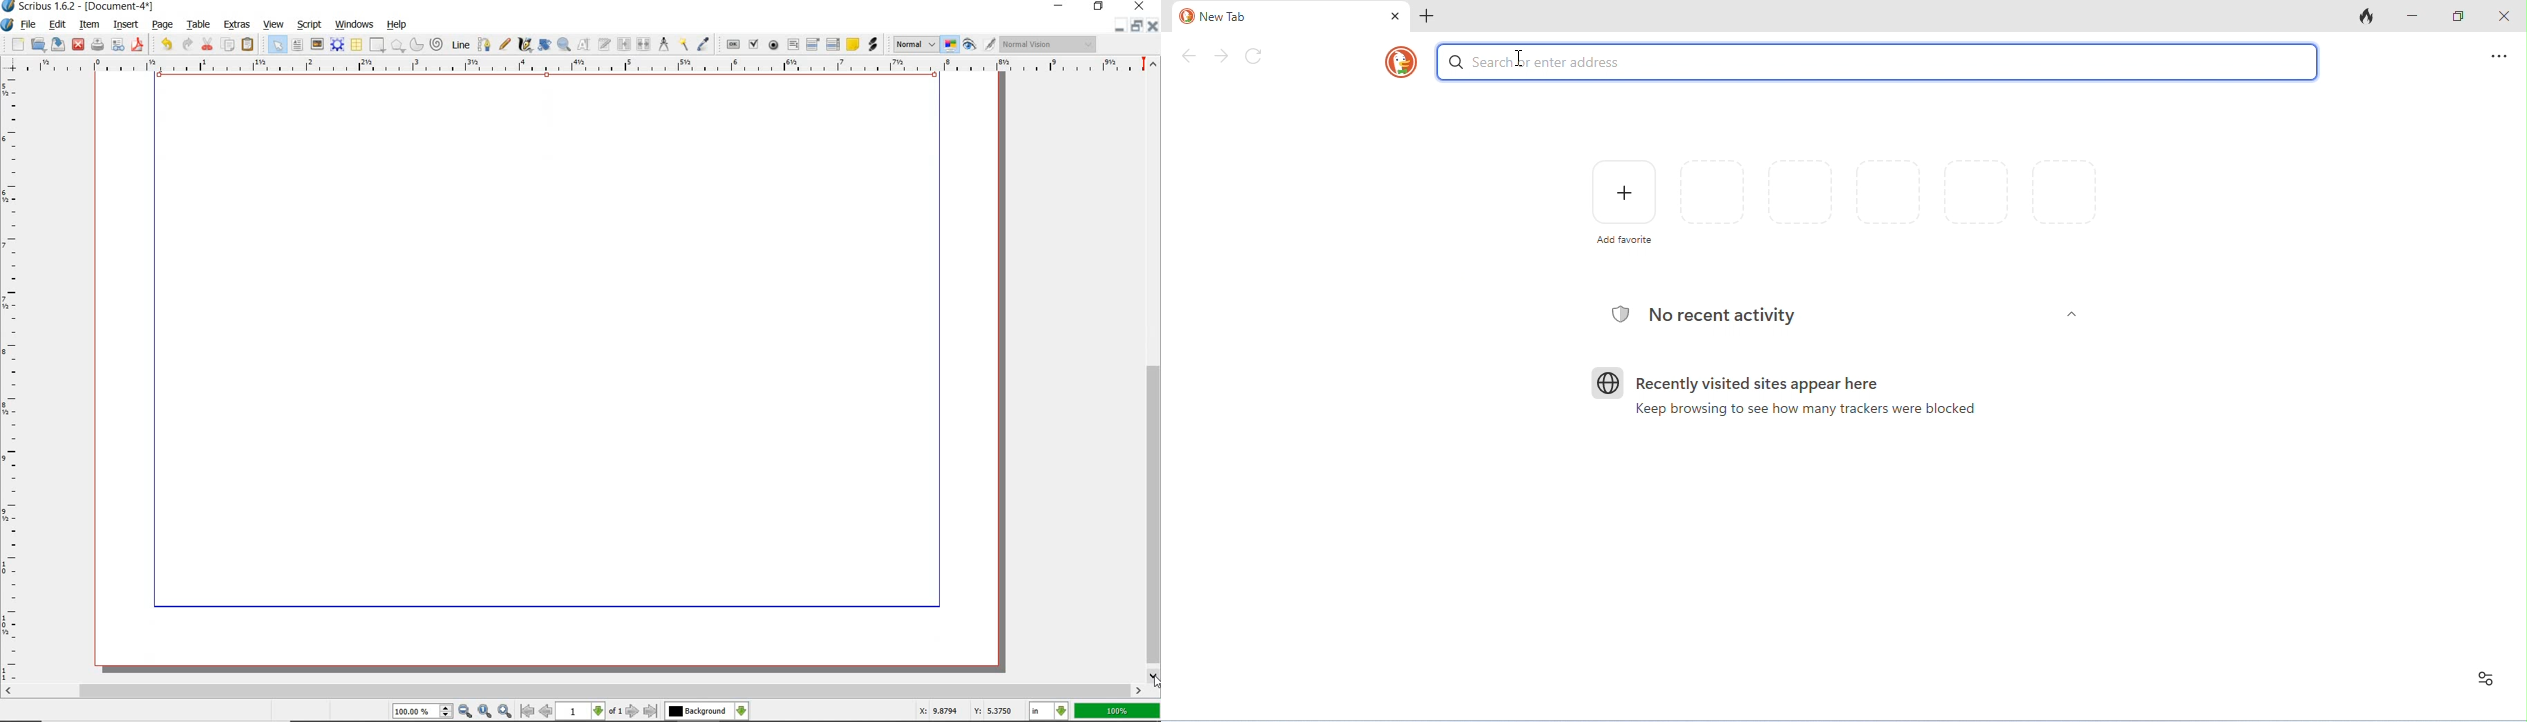 The image size is (2548, 728). I want to click on arc, so click(417, 44).